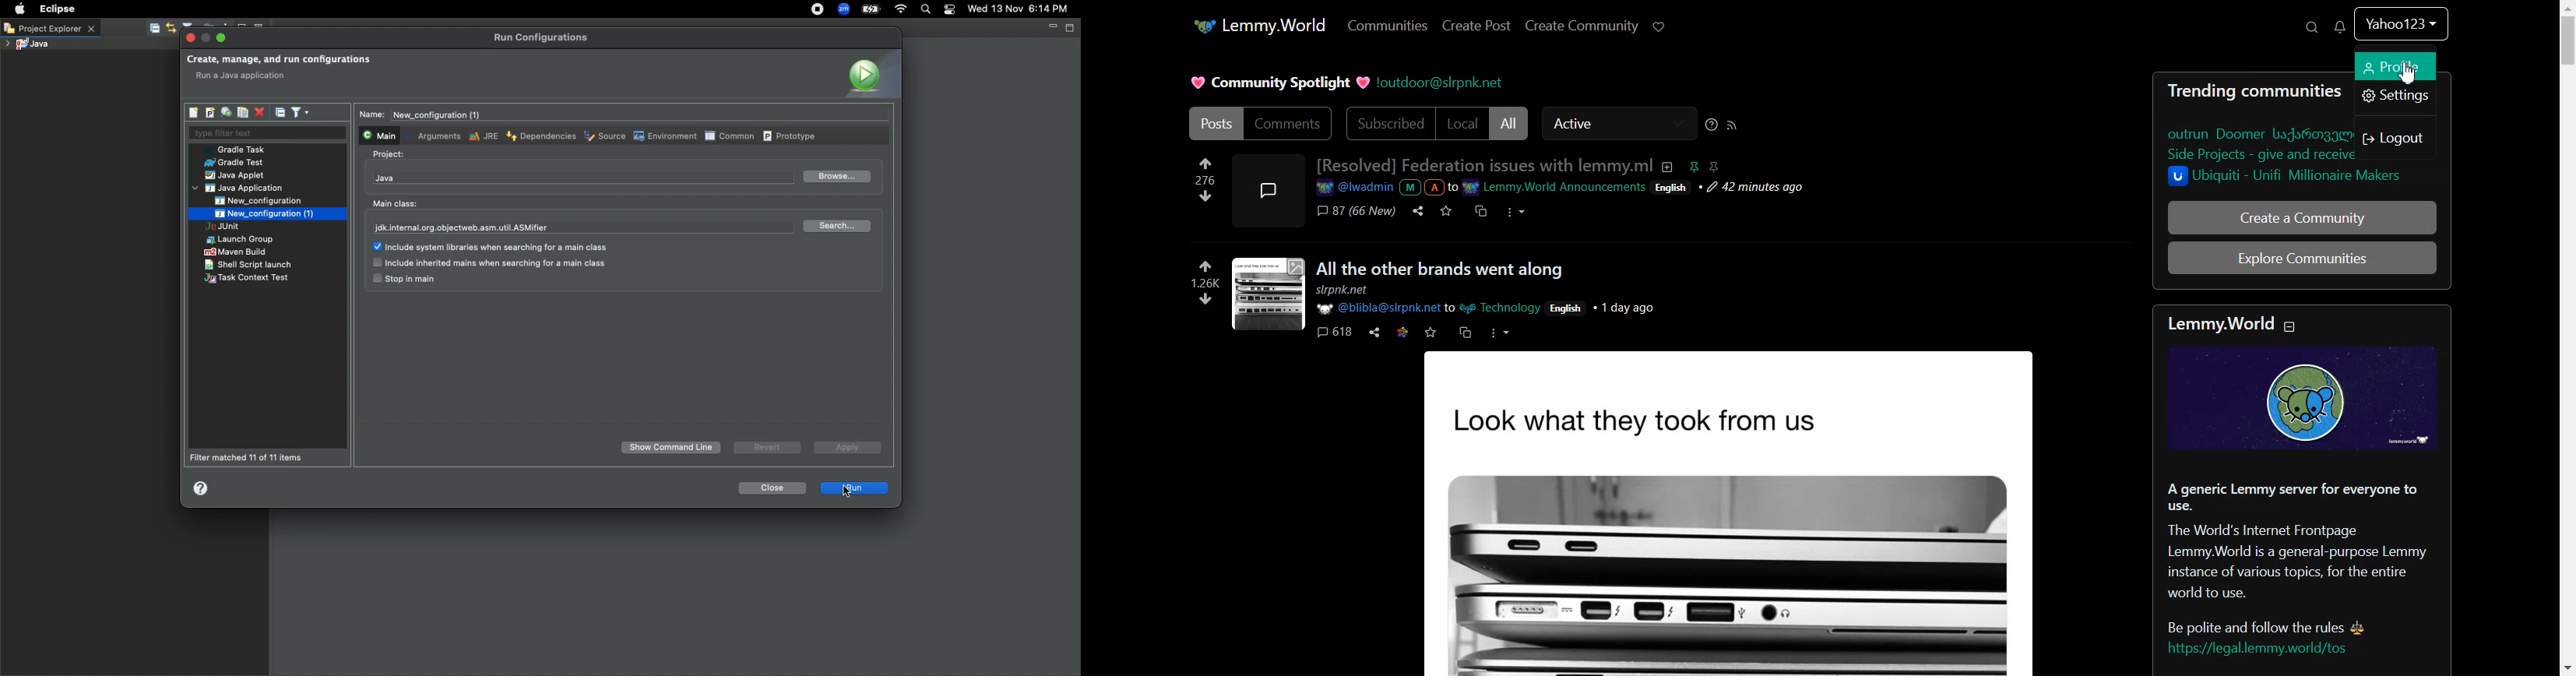 Image resolution: width=2576 pixels, height=700 pixels. What do you see at coordinates (1431, 333) in the screenshot?
I see `w` at bounding box center [1431, 333].